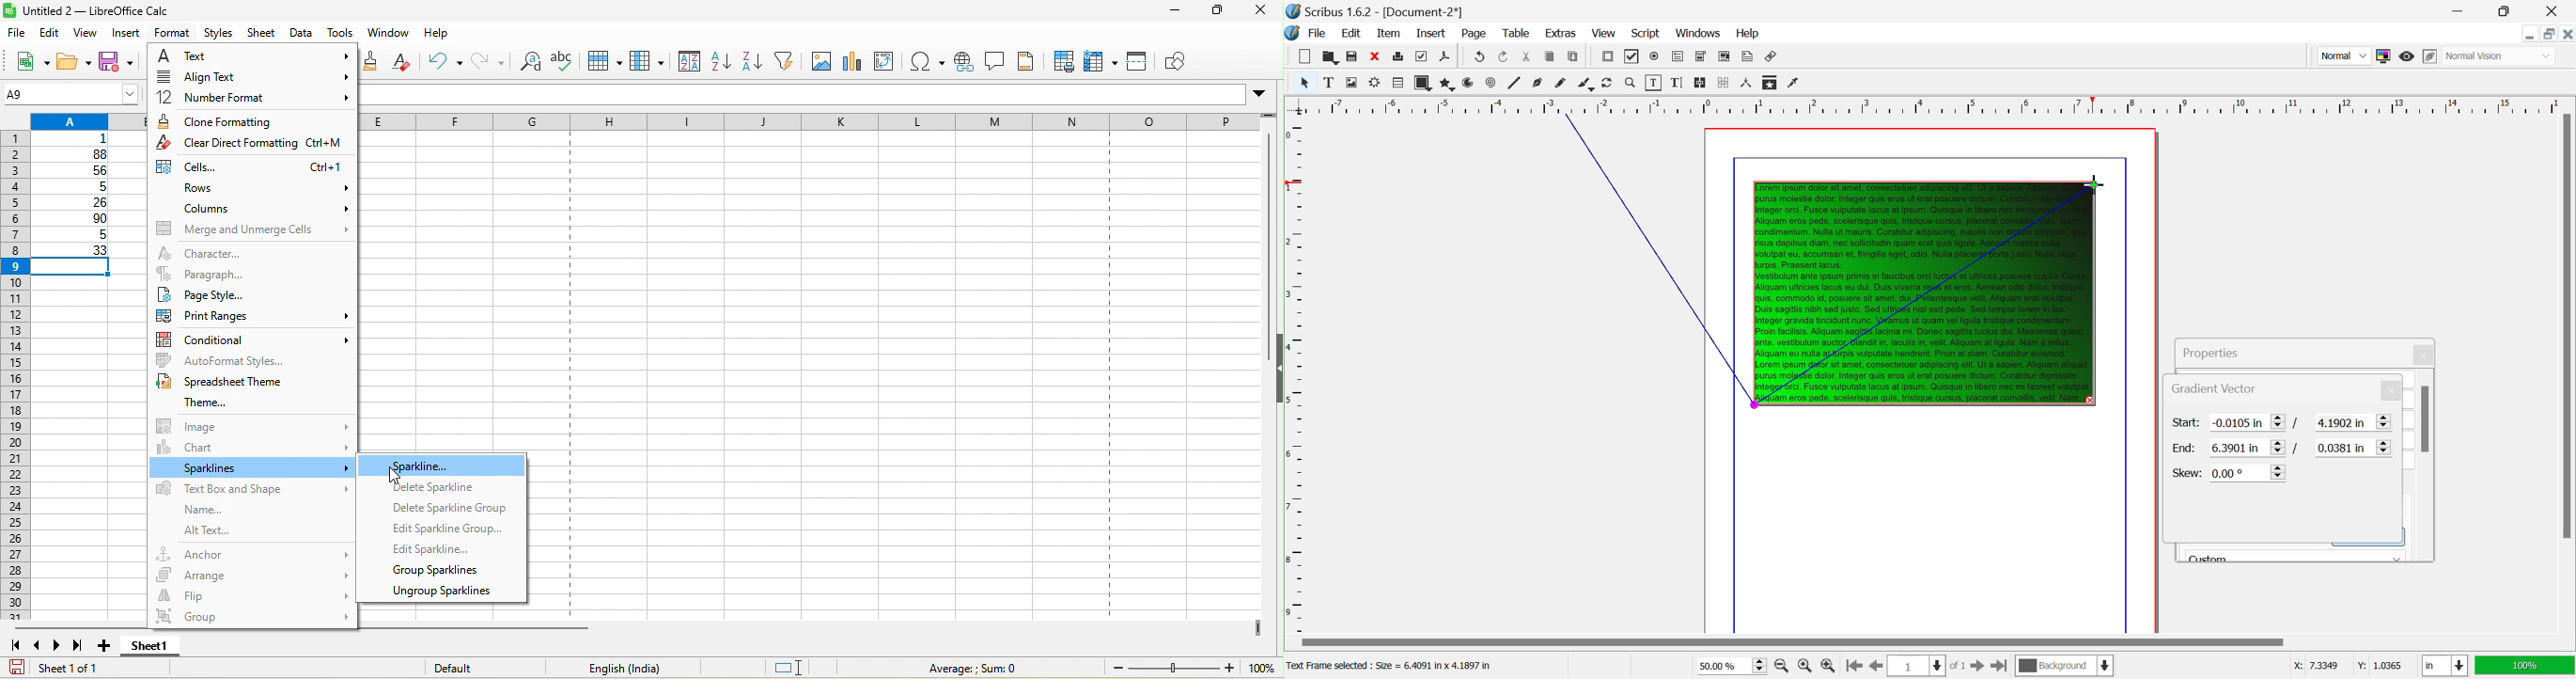 The height and width of the screenshot is (700, 2576). What do you see at coordinates (407, 62) in the screenshot?
I see `clear direct formatting` at bounding box center [407, 62].